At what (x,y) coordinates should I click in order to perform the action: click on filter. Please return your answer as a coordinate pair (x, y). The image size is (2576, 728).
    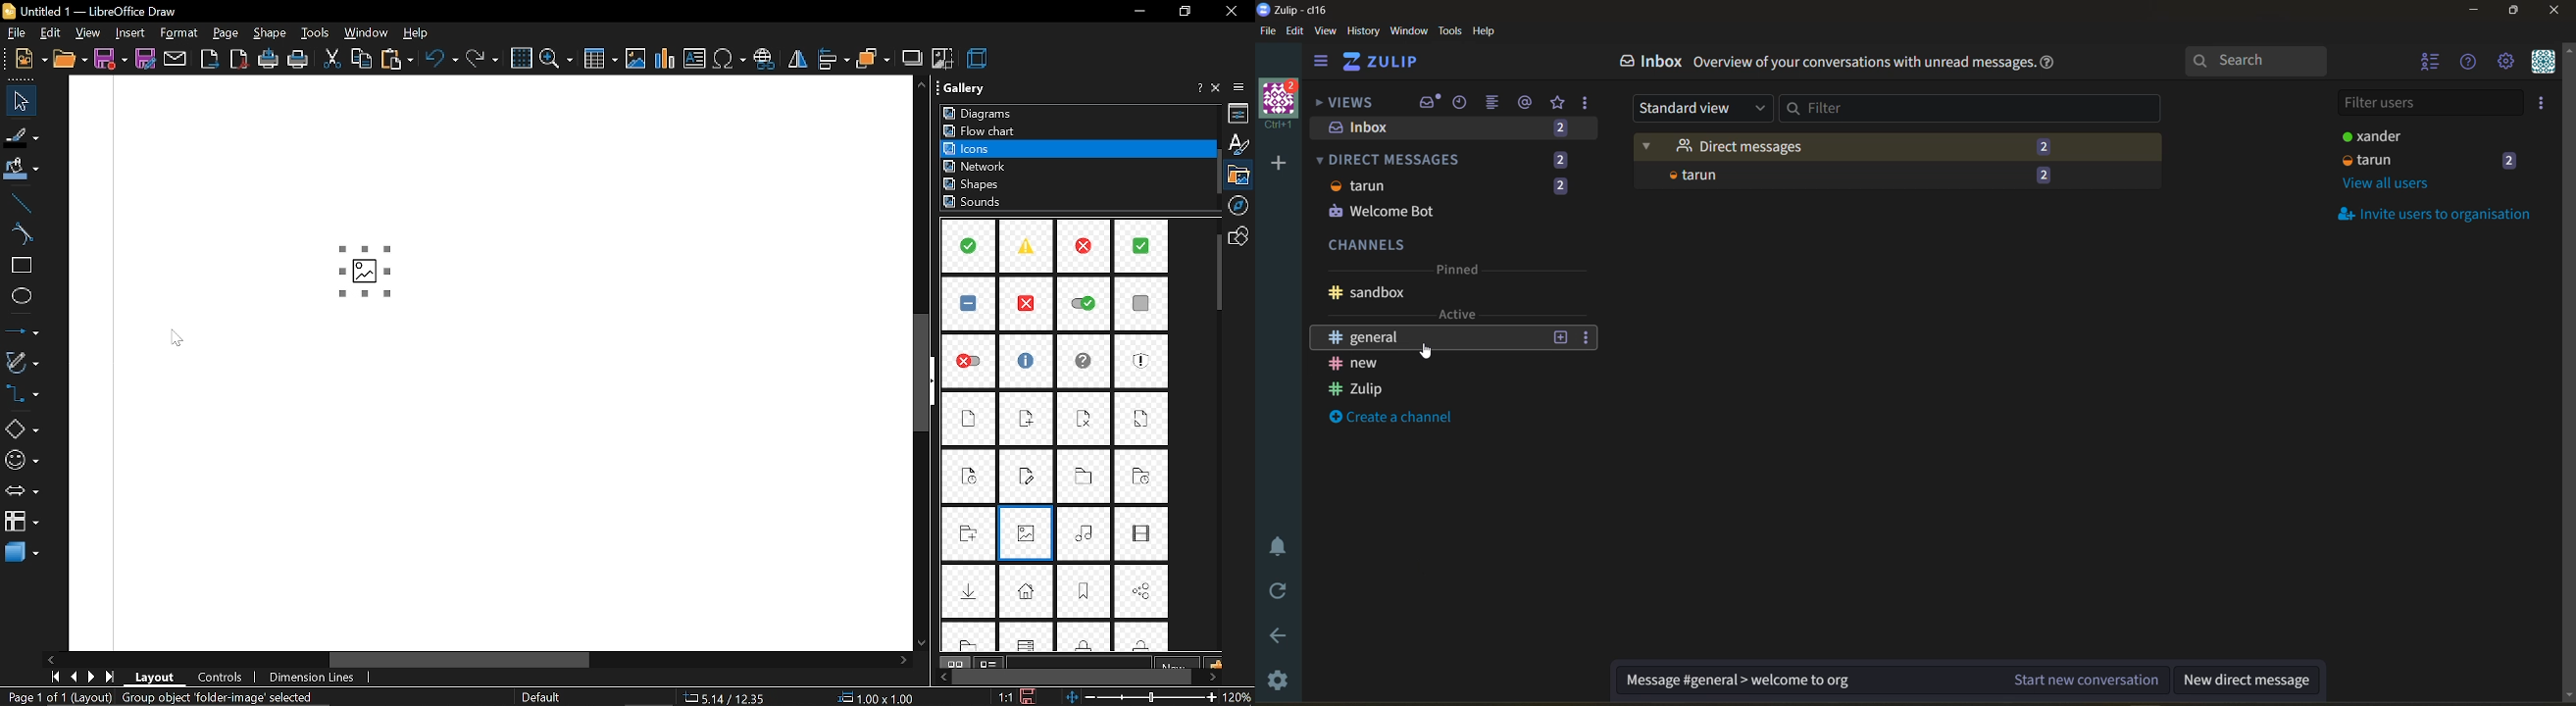
    Looking at the image, I should click on (1972, 107).